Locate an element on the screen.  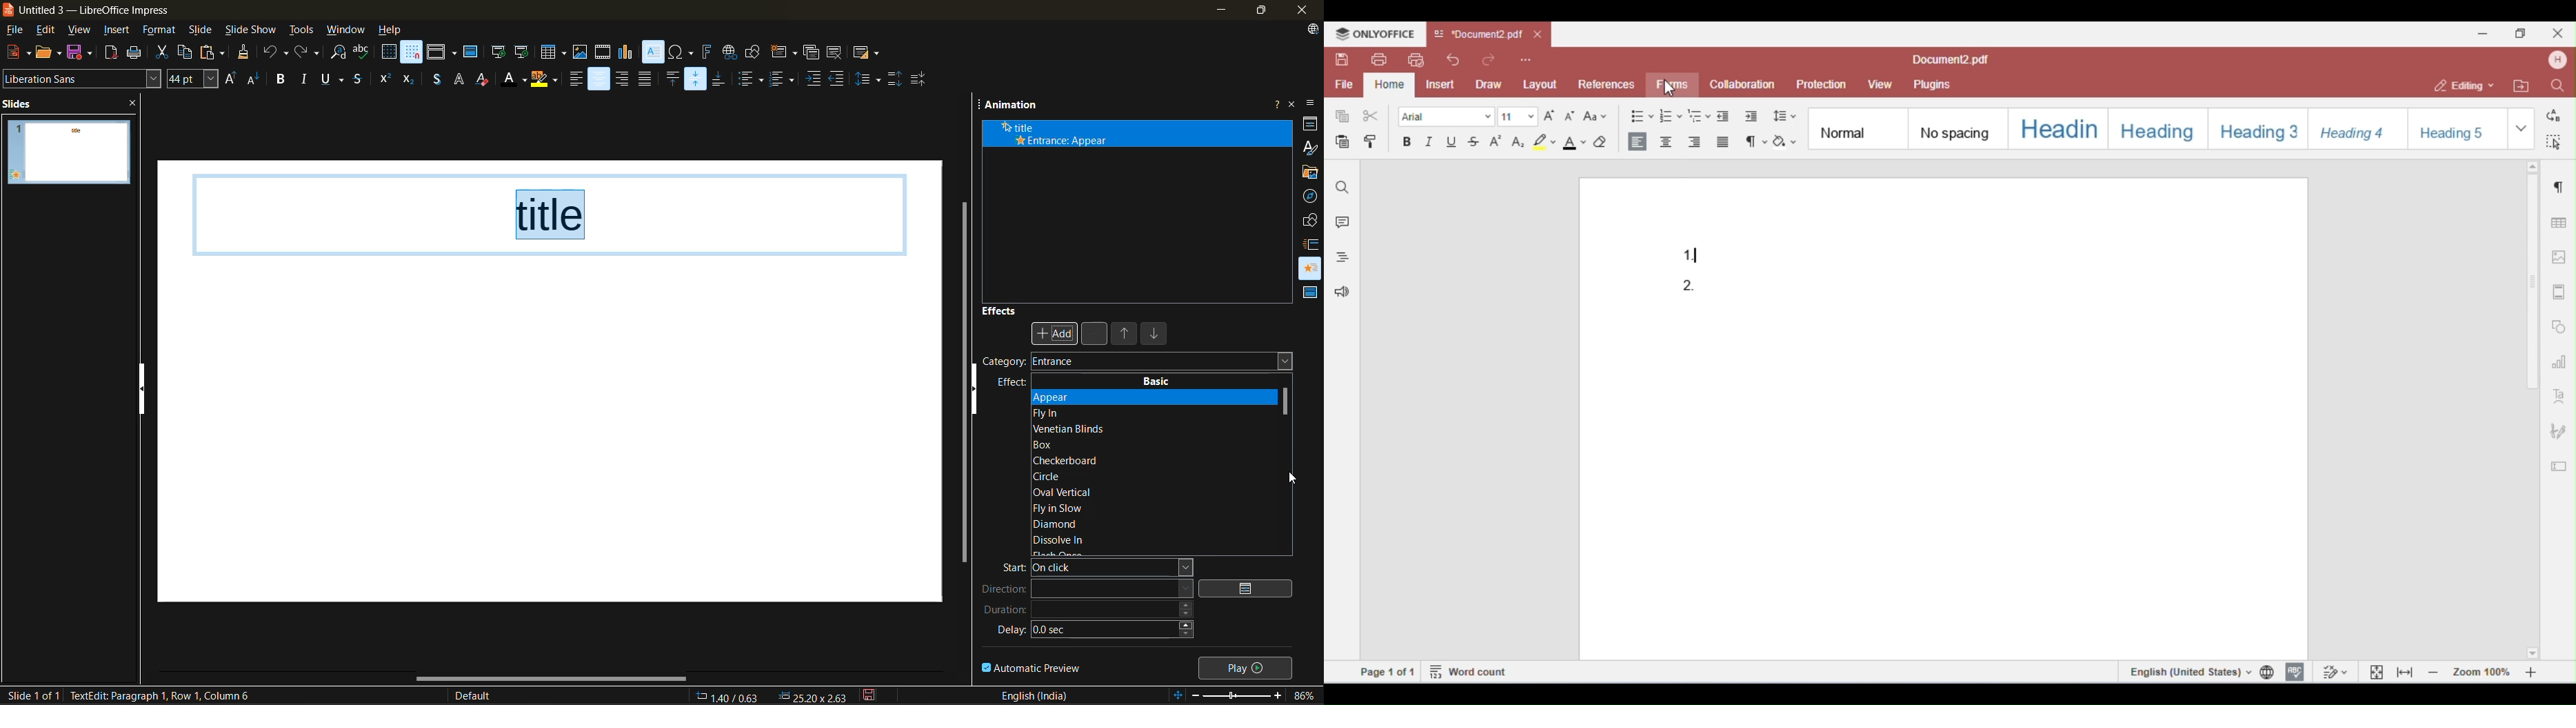
click to save is located at coordinates (872, 695).